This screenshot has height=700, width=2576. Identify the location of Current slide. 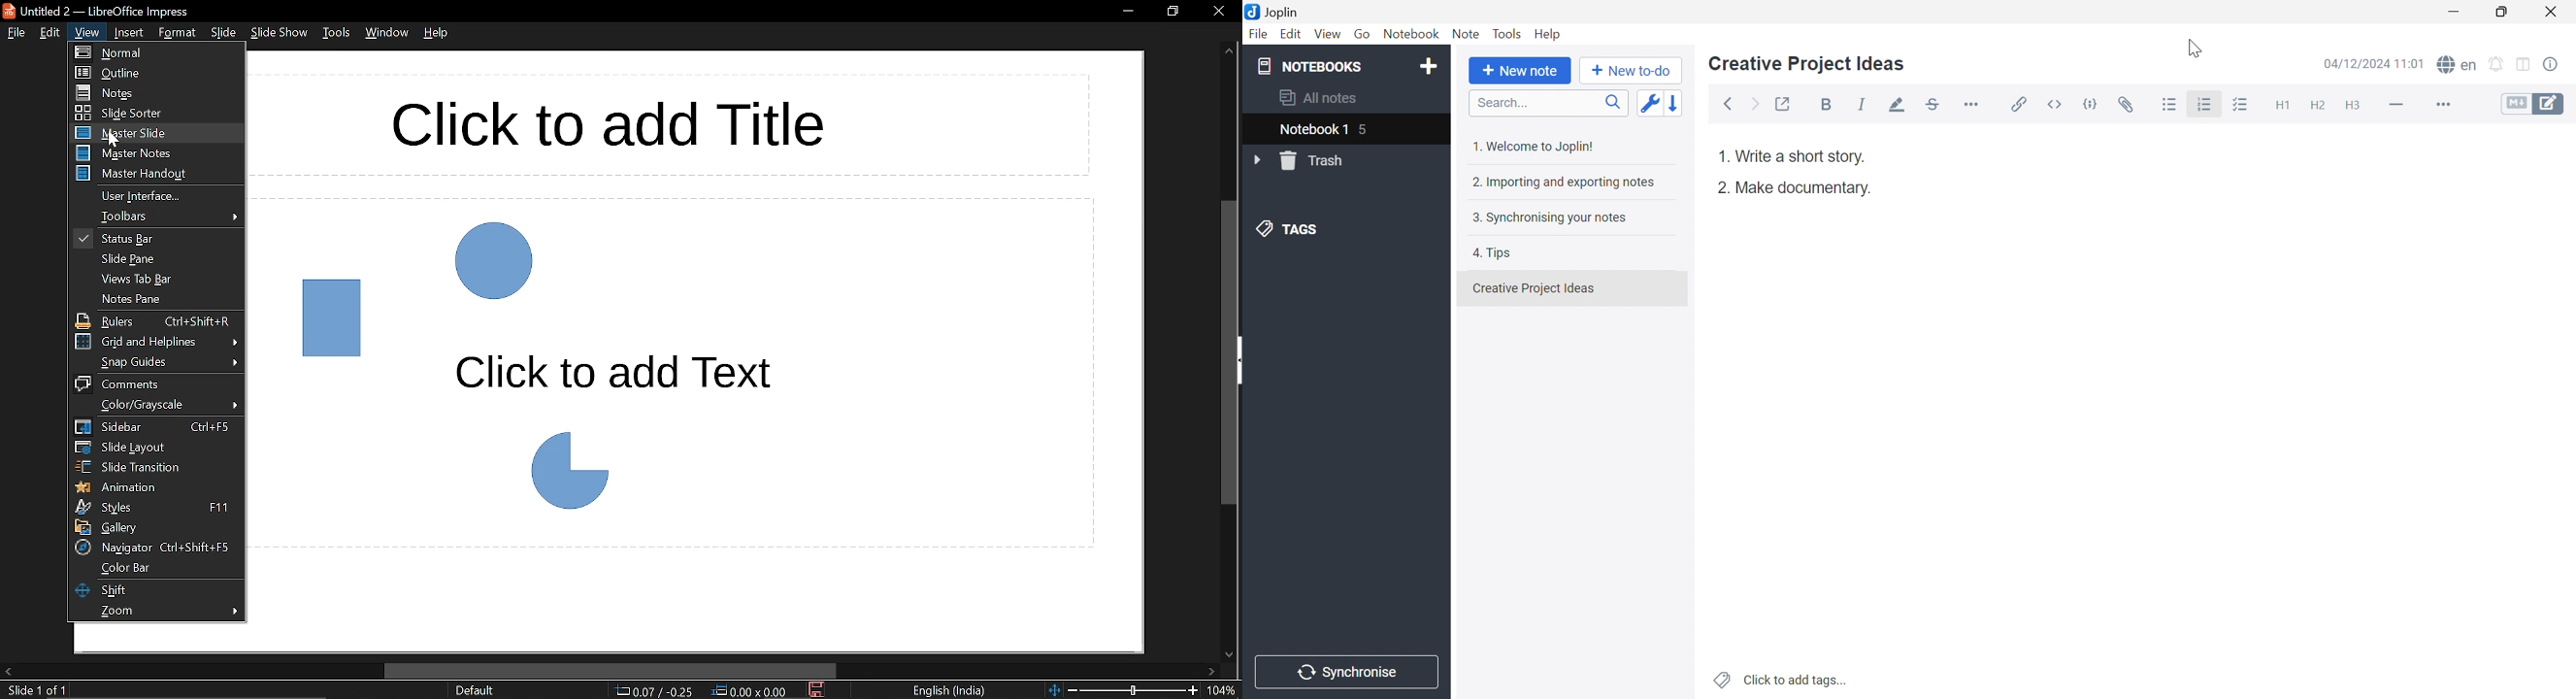
(33, 691).